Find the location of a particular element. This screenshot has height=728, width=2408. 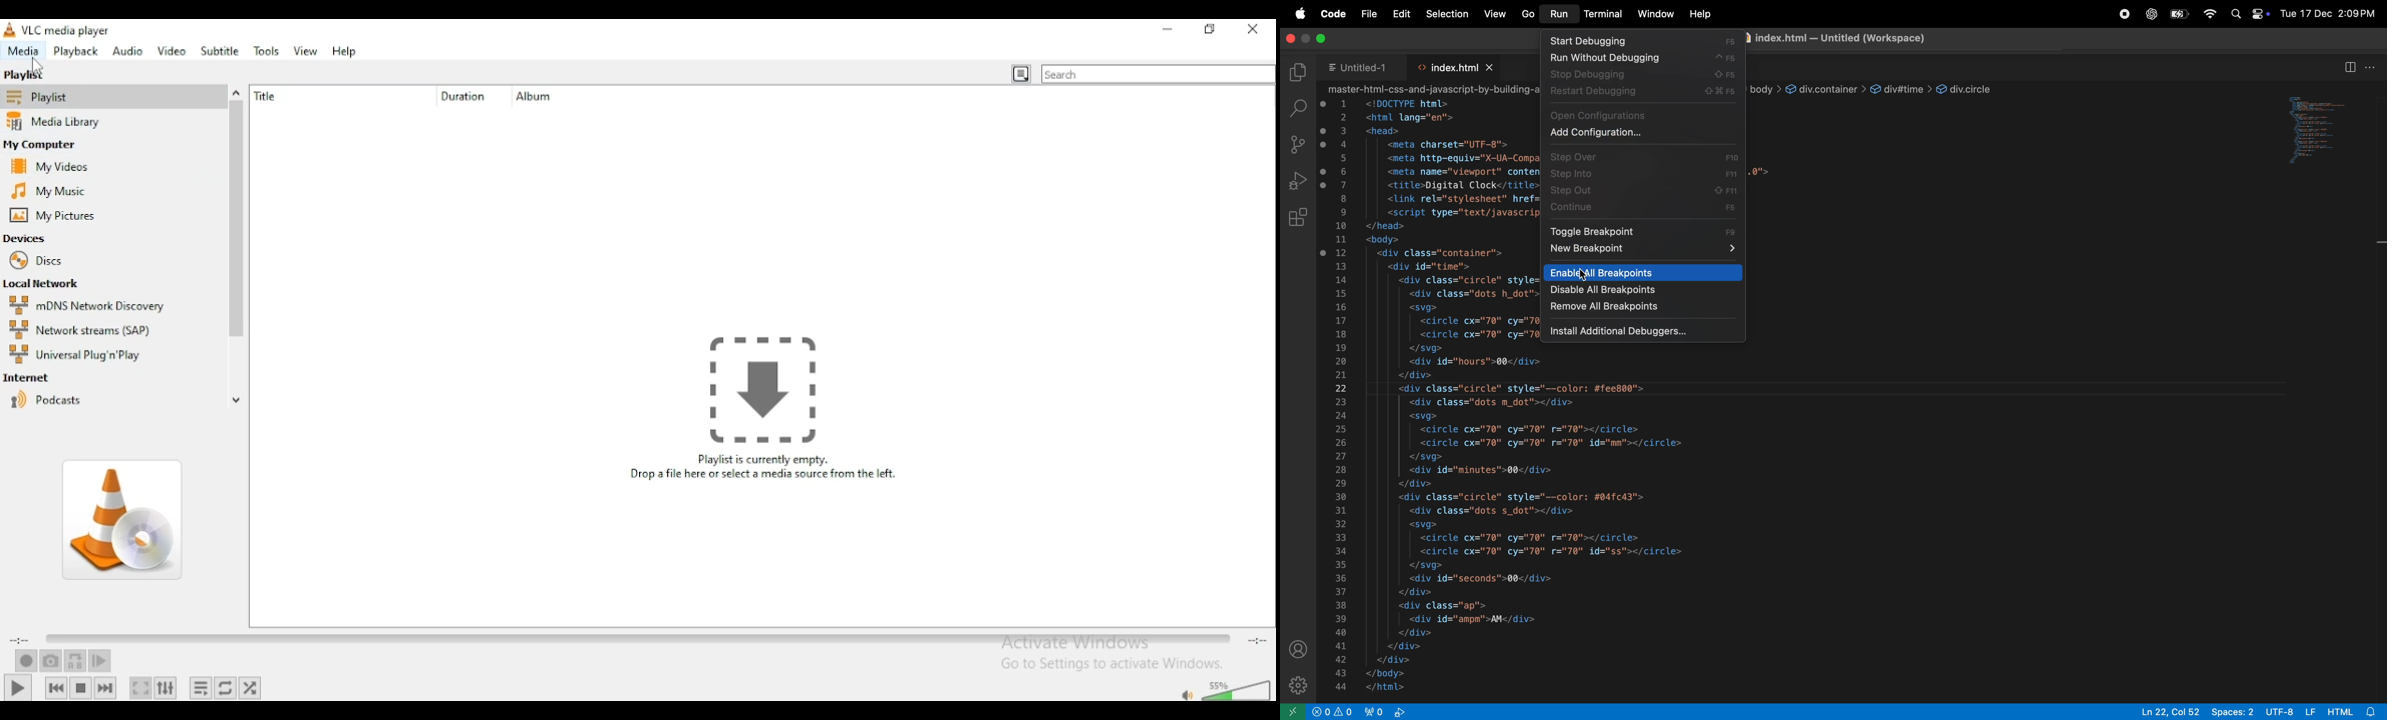

apple menu is located at coordinates (1301, 13).